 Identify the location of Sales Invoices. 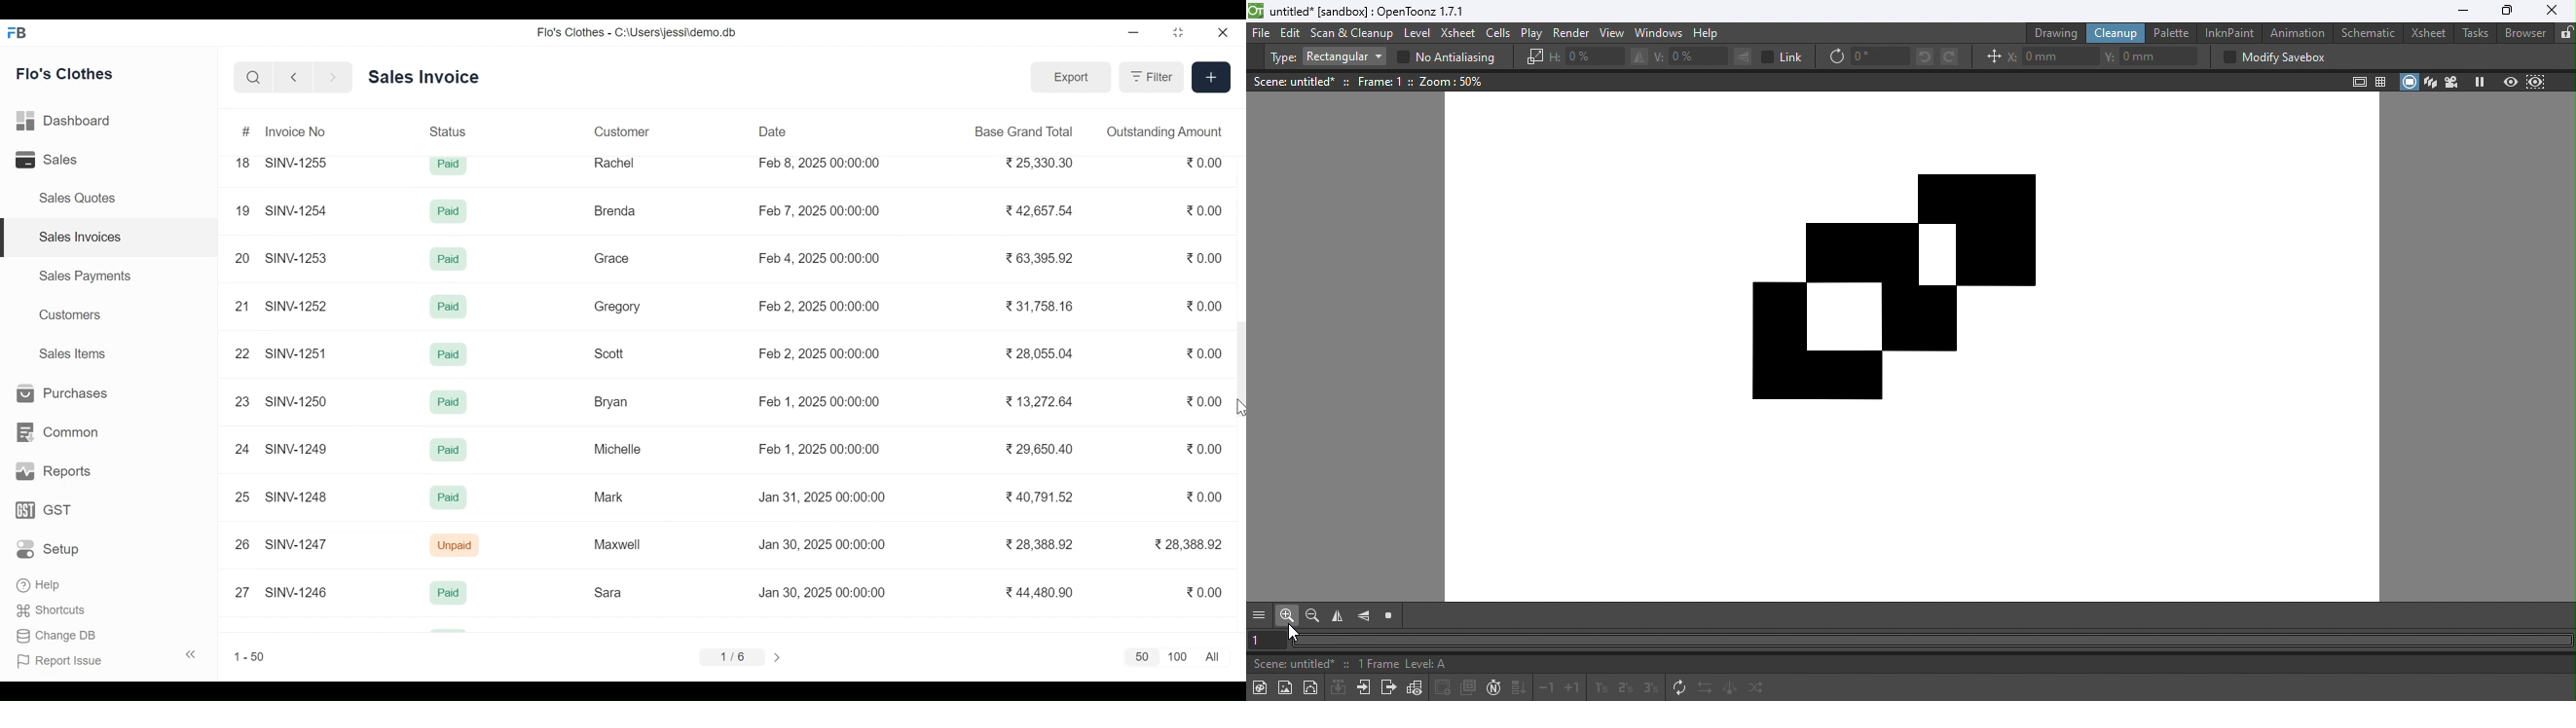
(110, 238).